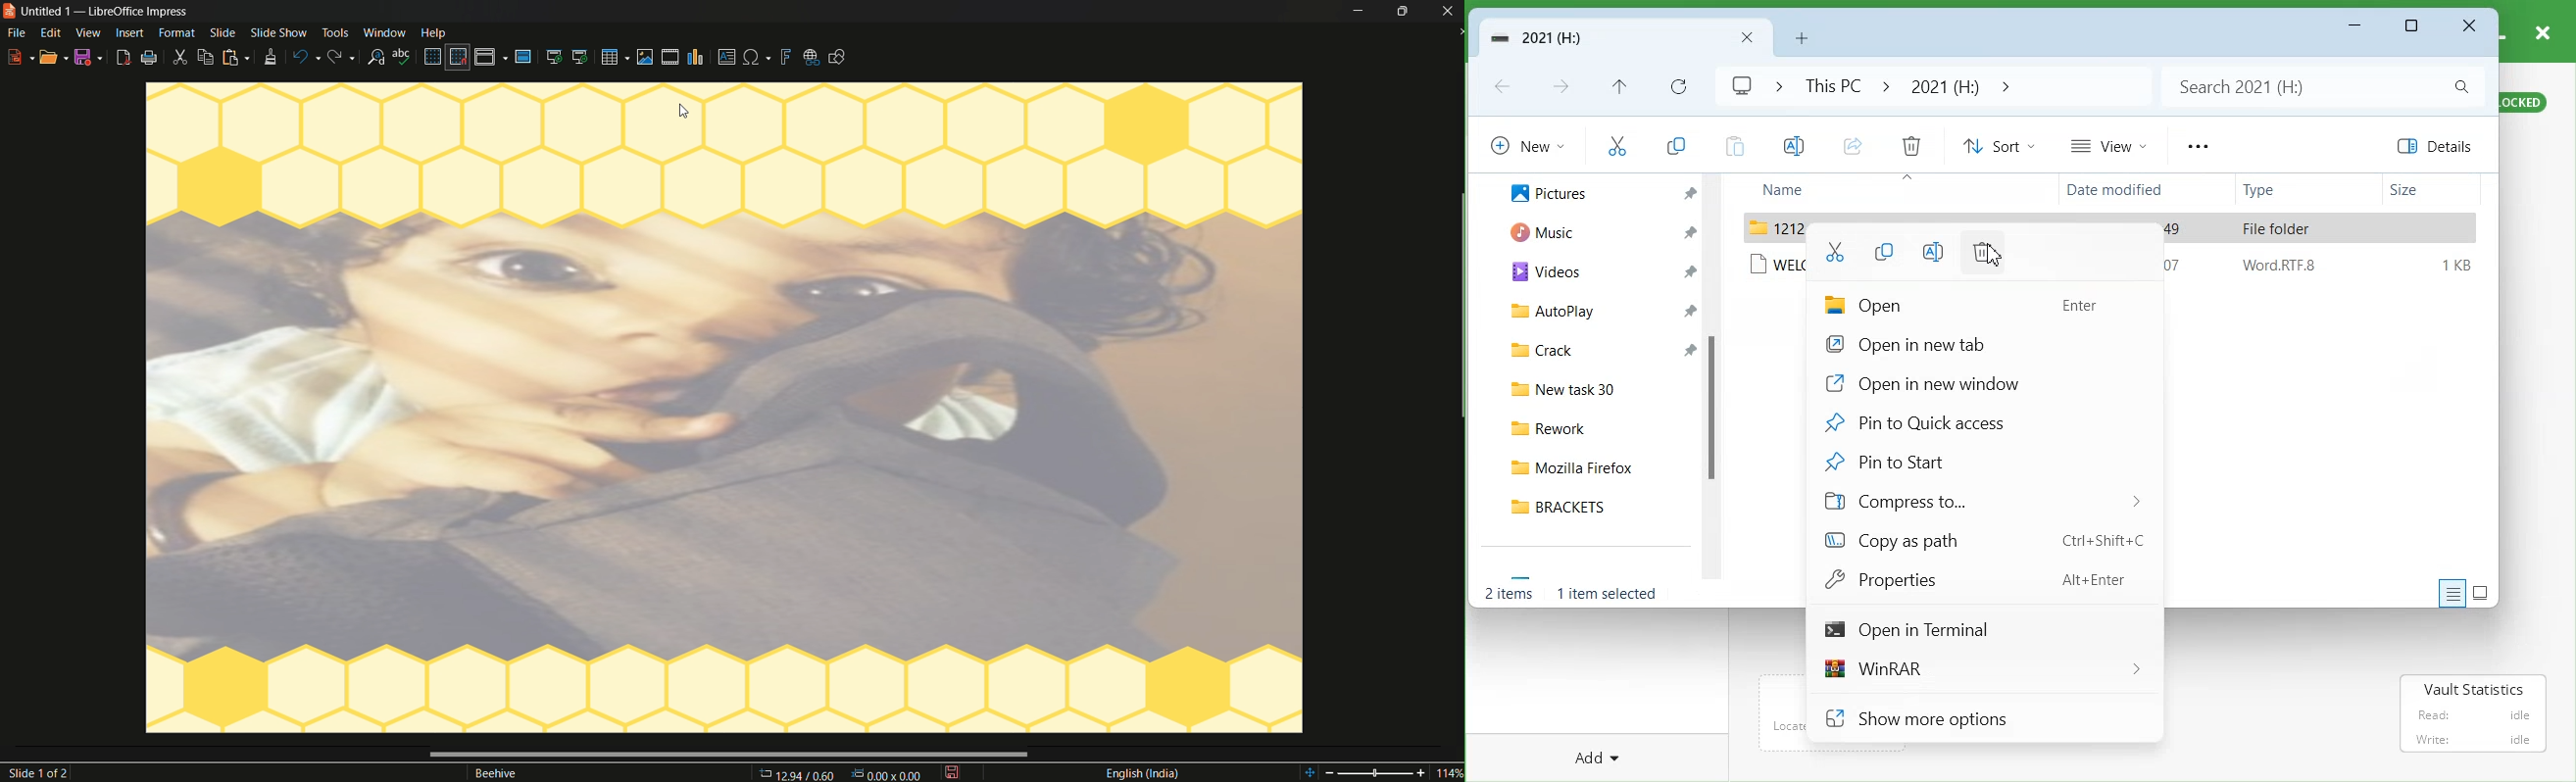 The width and height of the screenshot is (2576, 784). I want to click on insert textbox, so click(726, 56).